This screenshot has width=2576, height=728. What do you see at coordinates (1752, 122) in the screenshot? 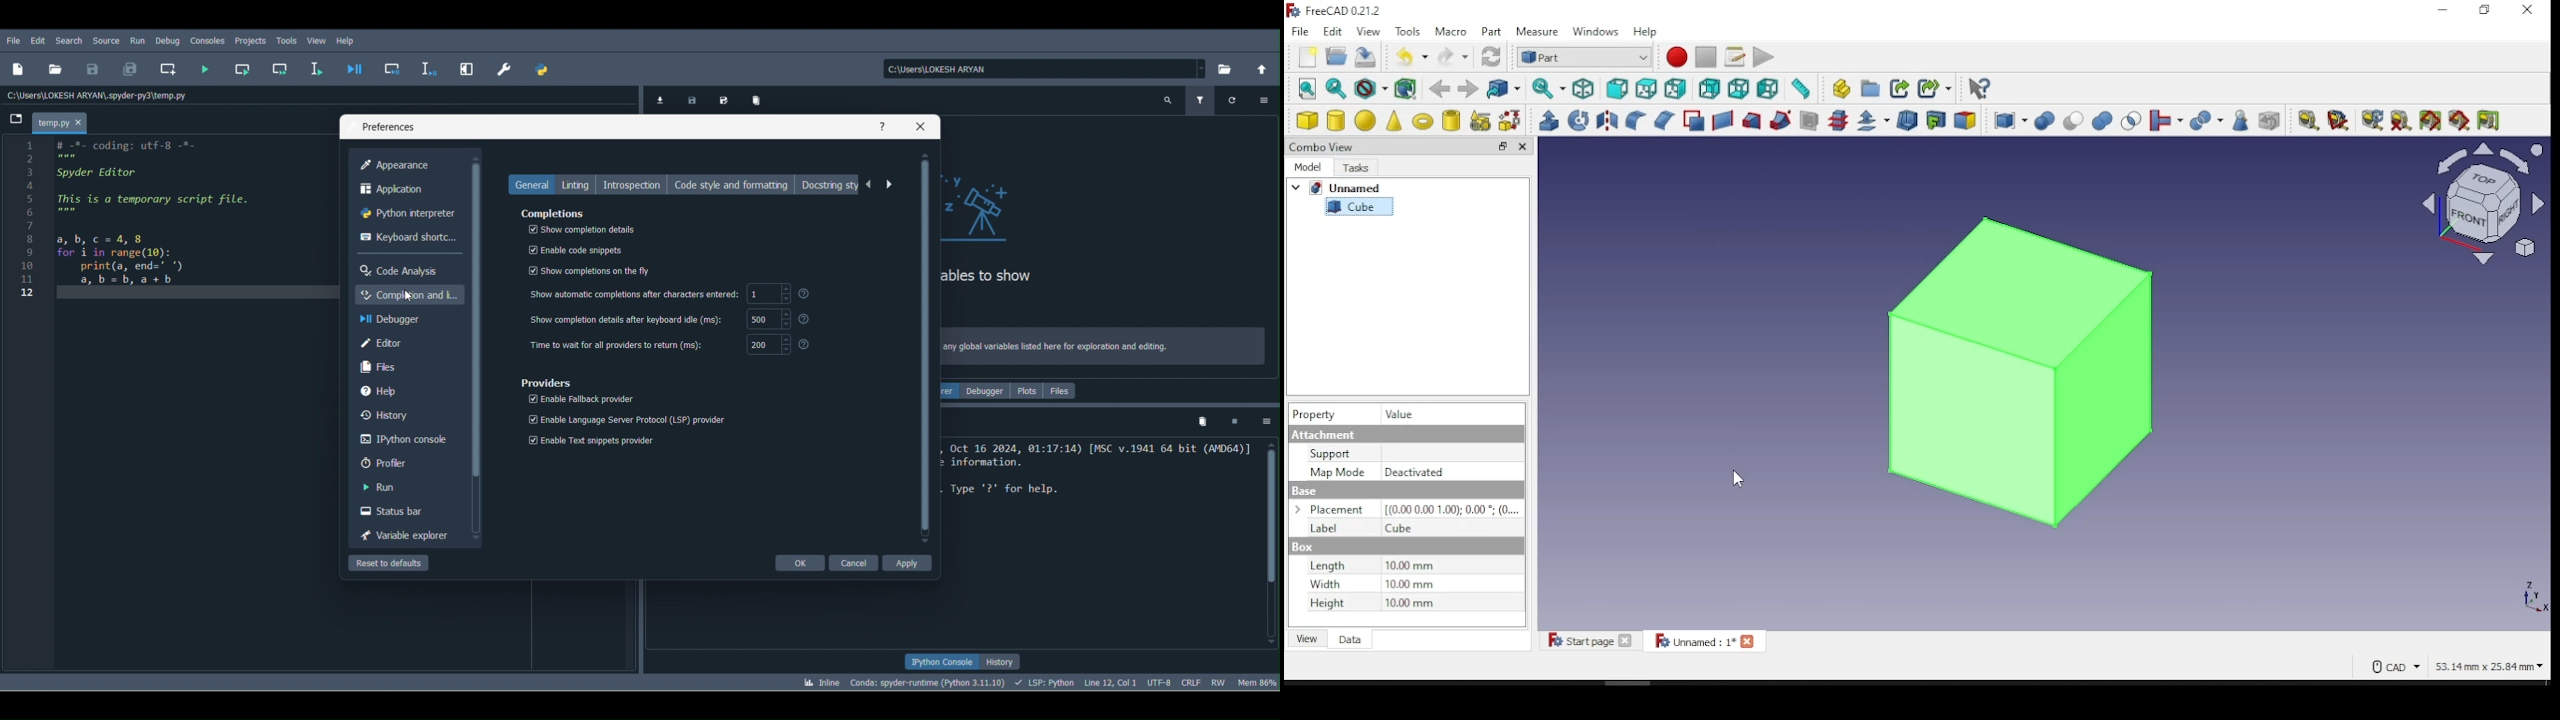
I see `loft` at bounding box center [1752, 122].